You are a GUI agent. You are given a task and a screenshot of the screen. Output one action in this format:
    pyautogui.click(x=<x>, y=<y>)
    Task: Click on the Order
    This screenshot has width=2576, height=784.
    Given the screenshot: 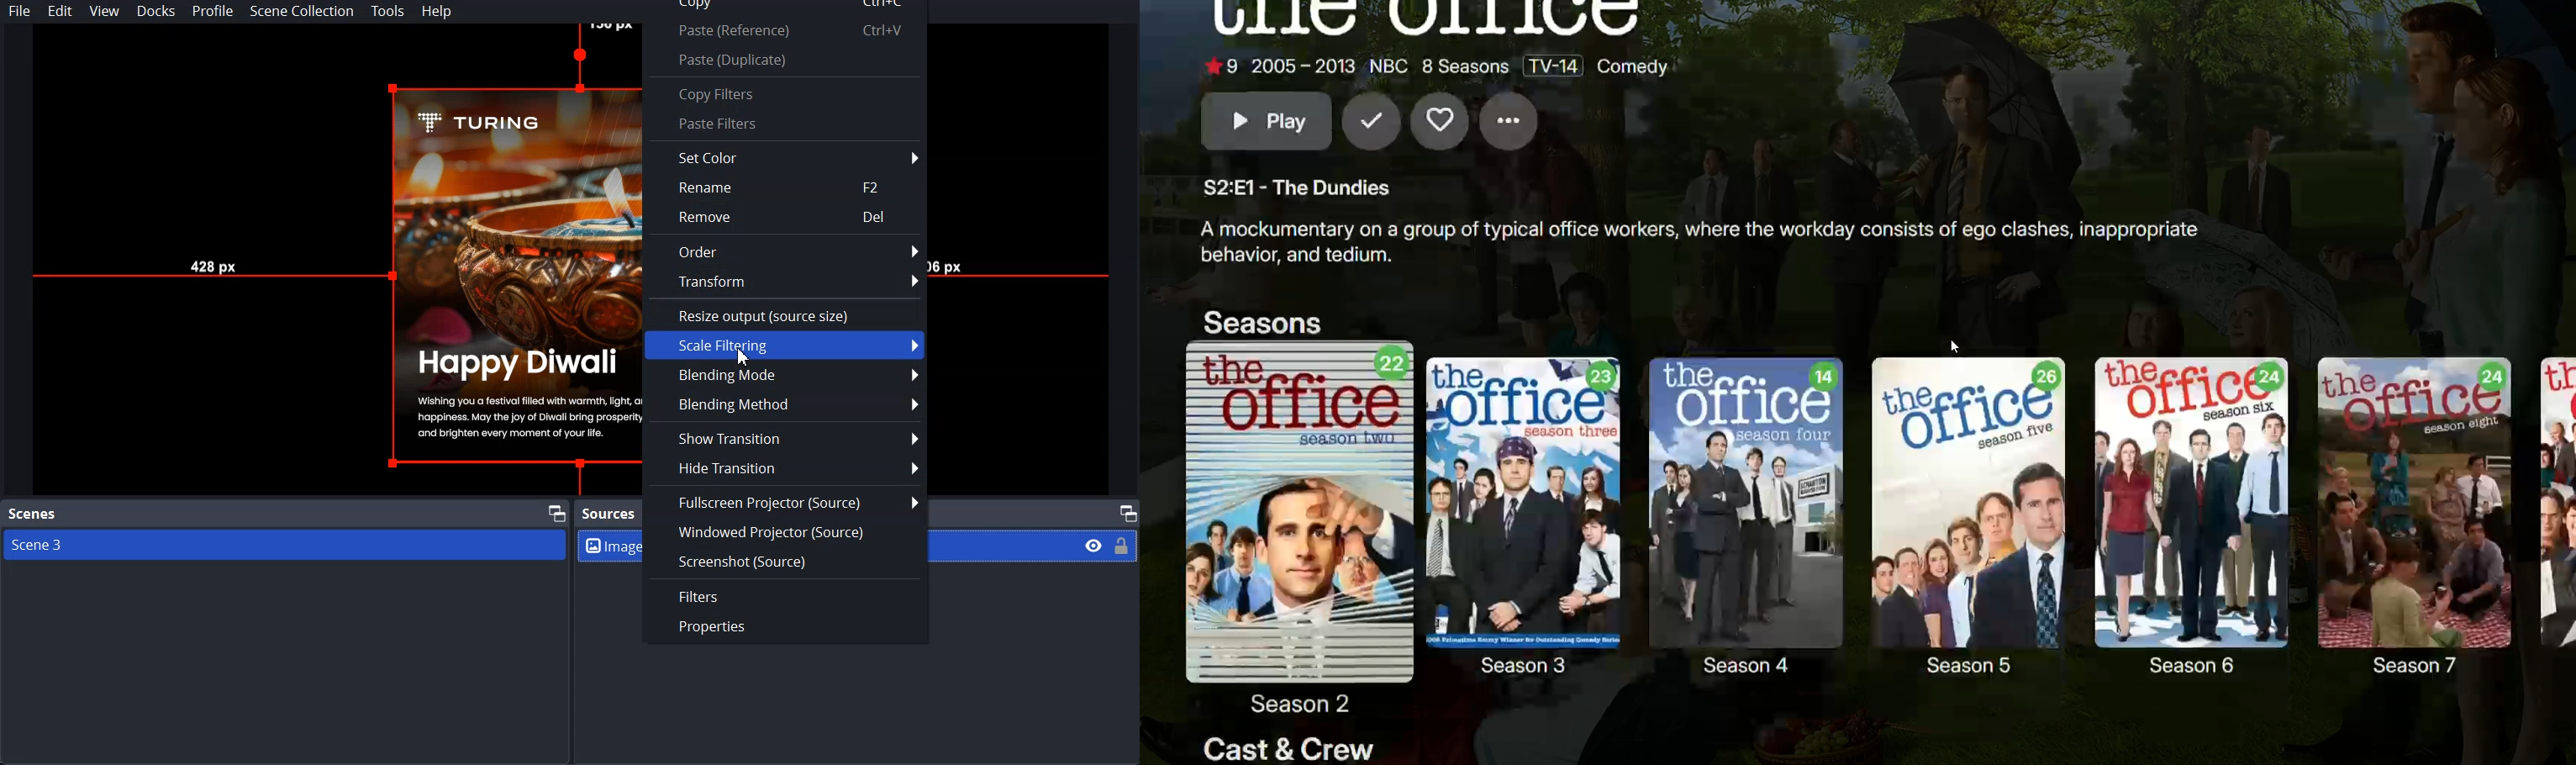 What is the action you would take?
    pyautogui.click(x=785, y=251)
    